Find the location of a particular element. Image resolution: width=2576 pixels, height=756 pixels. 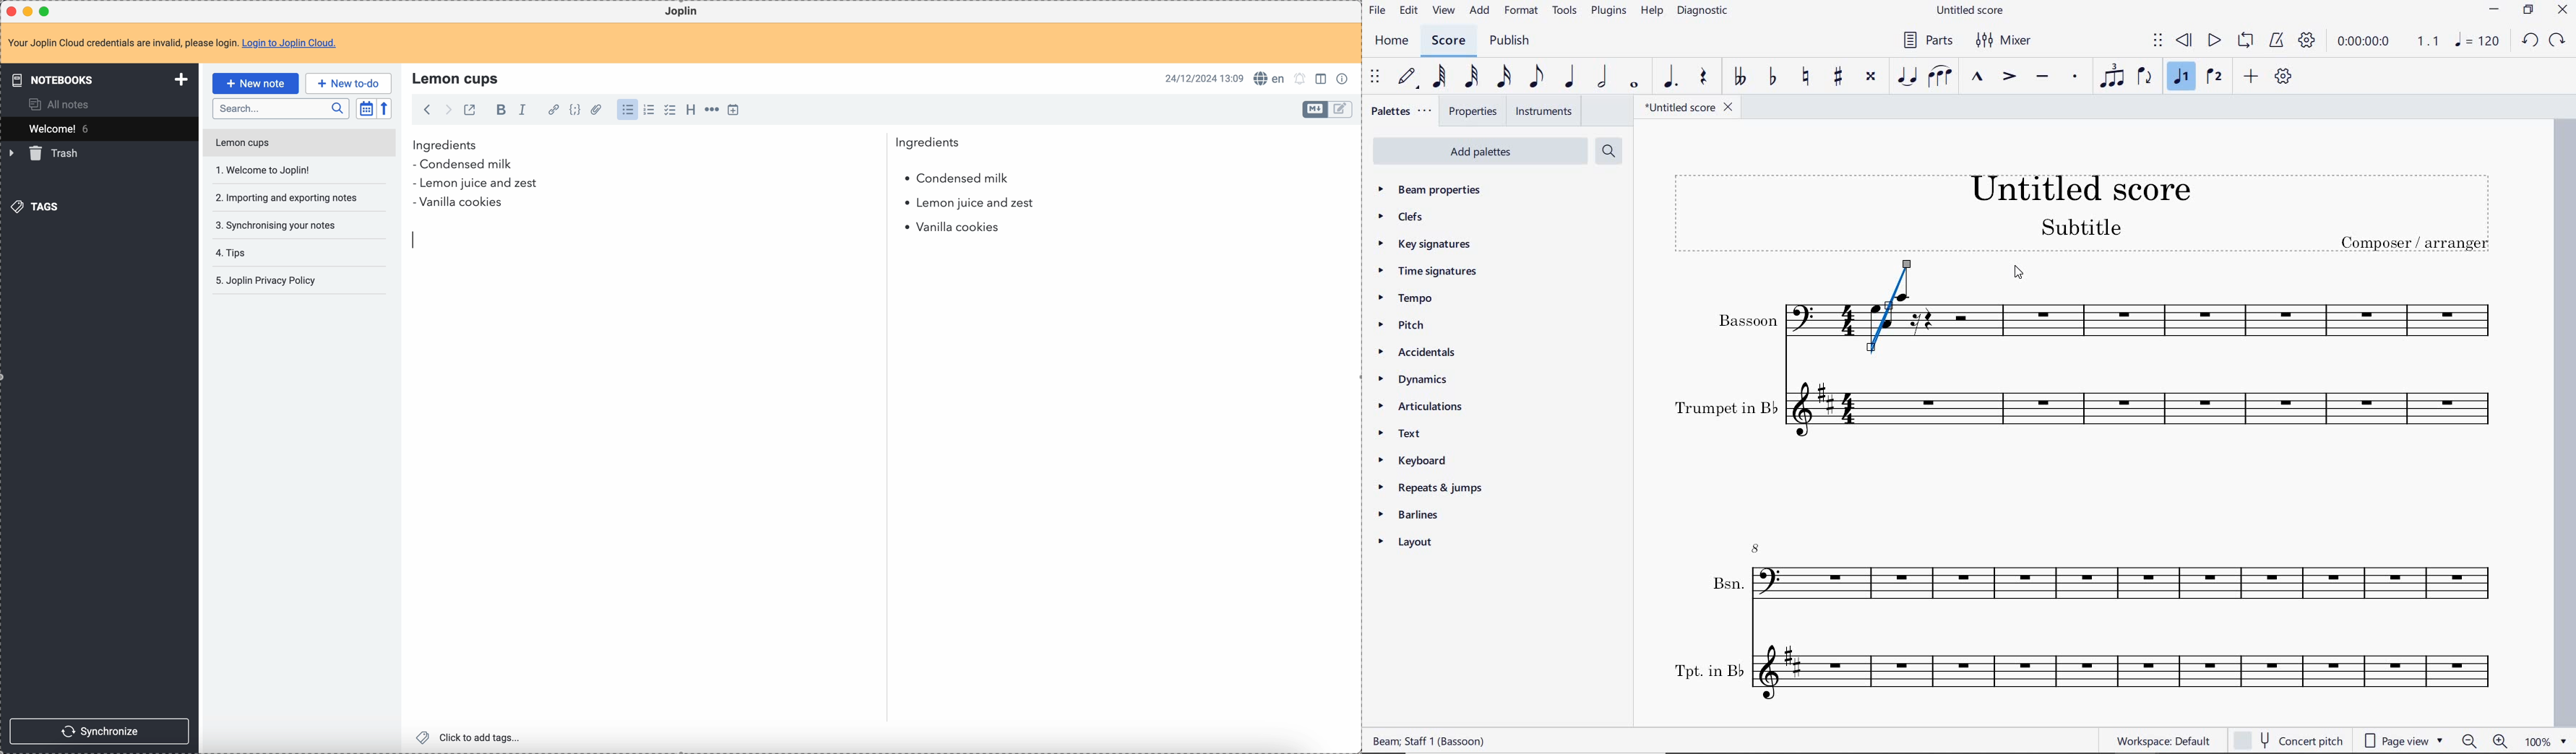

toggle sort order field is located at coordinates (366, 109).